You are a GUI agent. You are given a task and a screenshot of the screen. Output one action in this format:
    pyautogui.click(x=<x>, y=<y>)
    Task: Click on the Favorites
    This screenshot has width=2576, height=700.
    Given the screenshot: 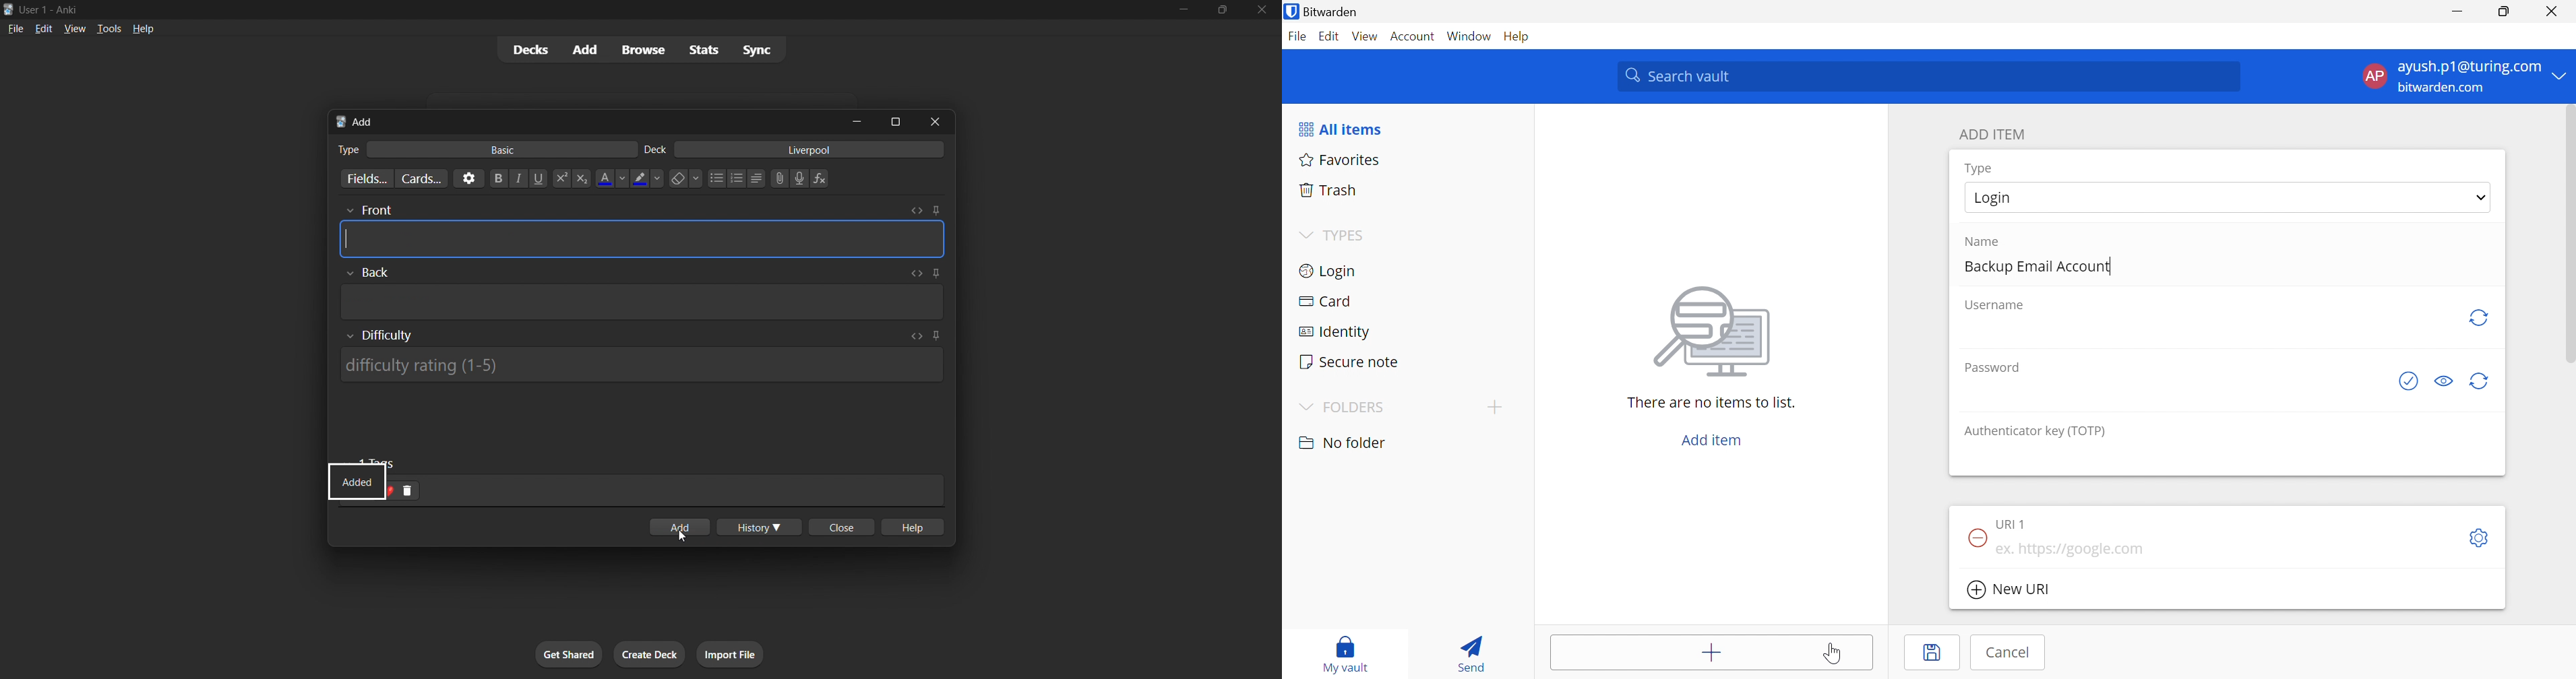 What is the action you would take?
    pyautogui.click(x=1341, y=159)
    